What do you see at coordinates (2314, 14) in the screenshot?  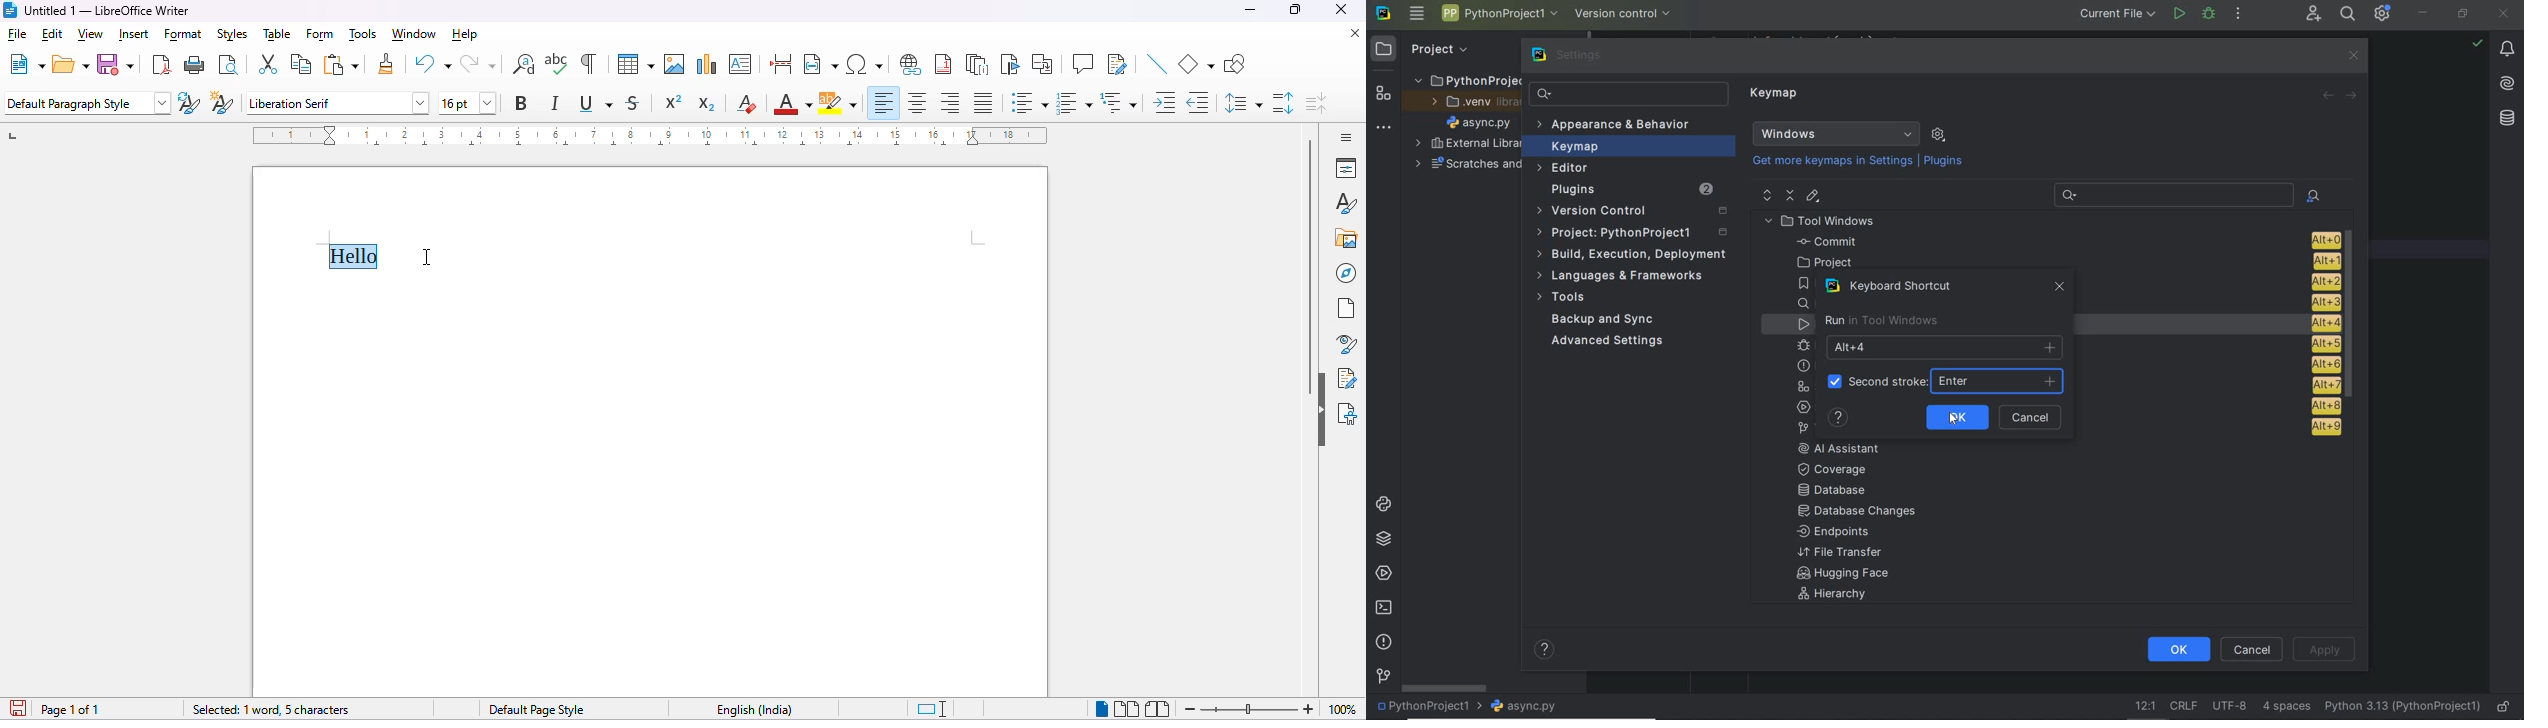 I see `Code With Me` at bounding box center [2314, 14].